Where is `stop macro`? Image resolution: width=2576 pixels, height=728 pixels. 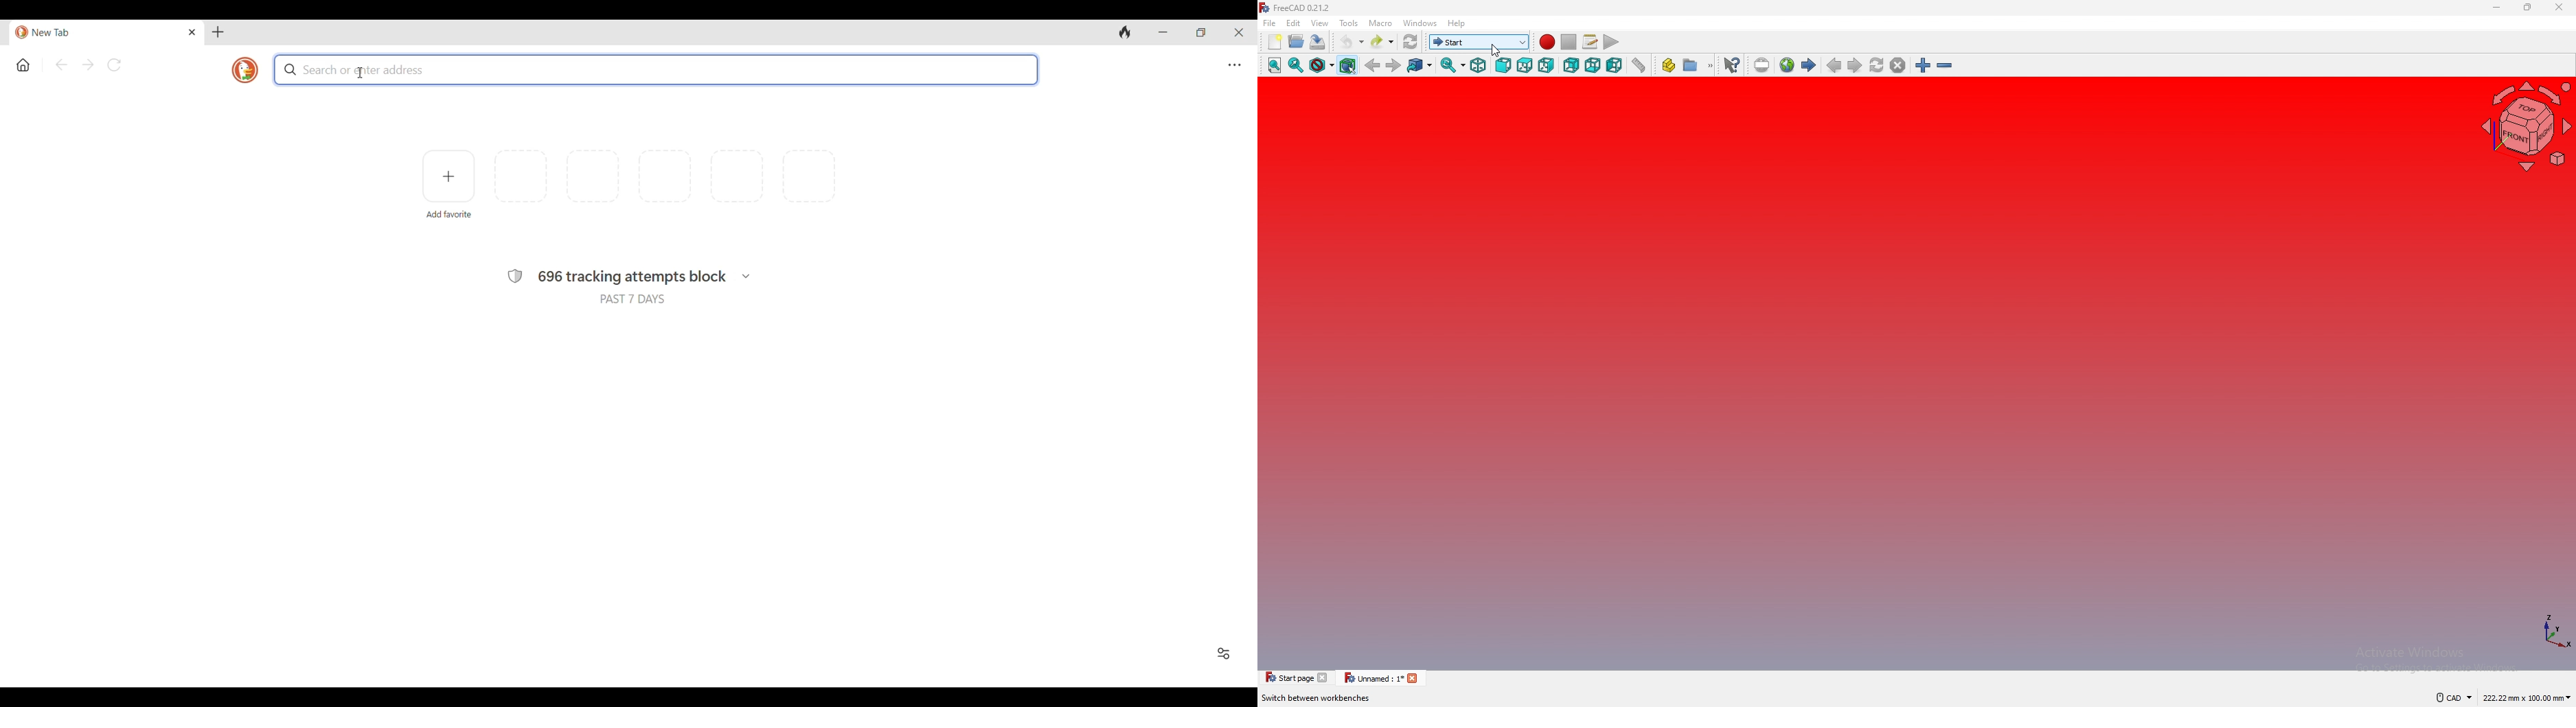
stop macro is located at coordinates (1568, 41).